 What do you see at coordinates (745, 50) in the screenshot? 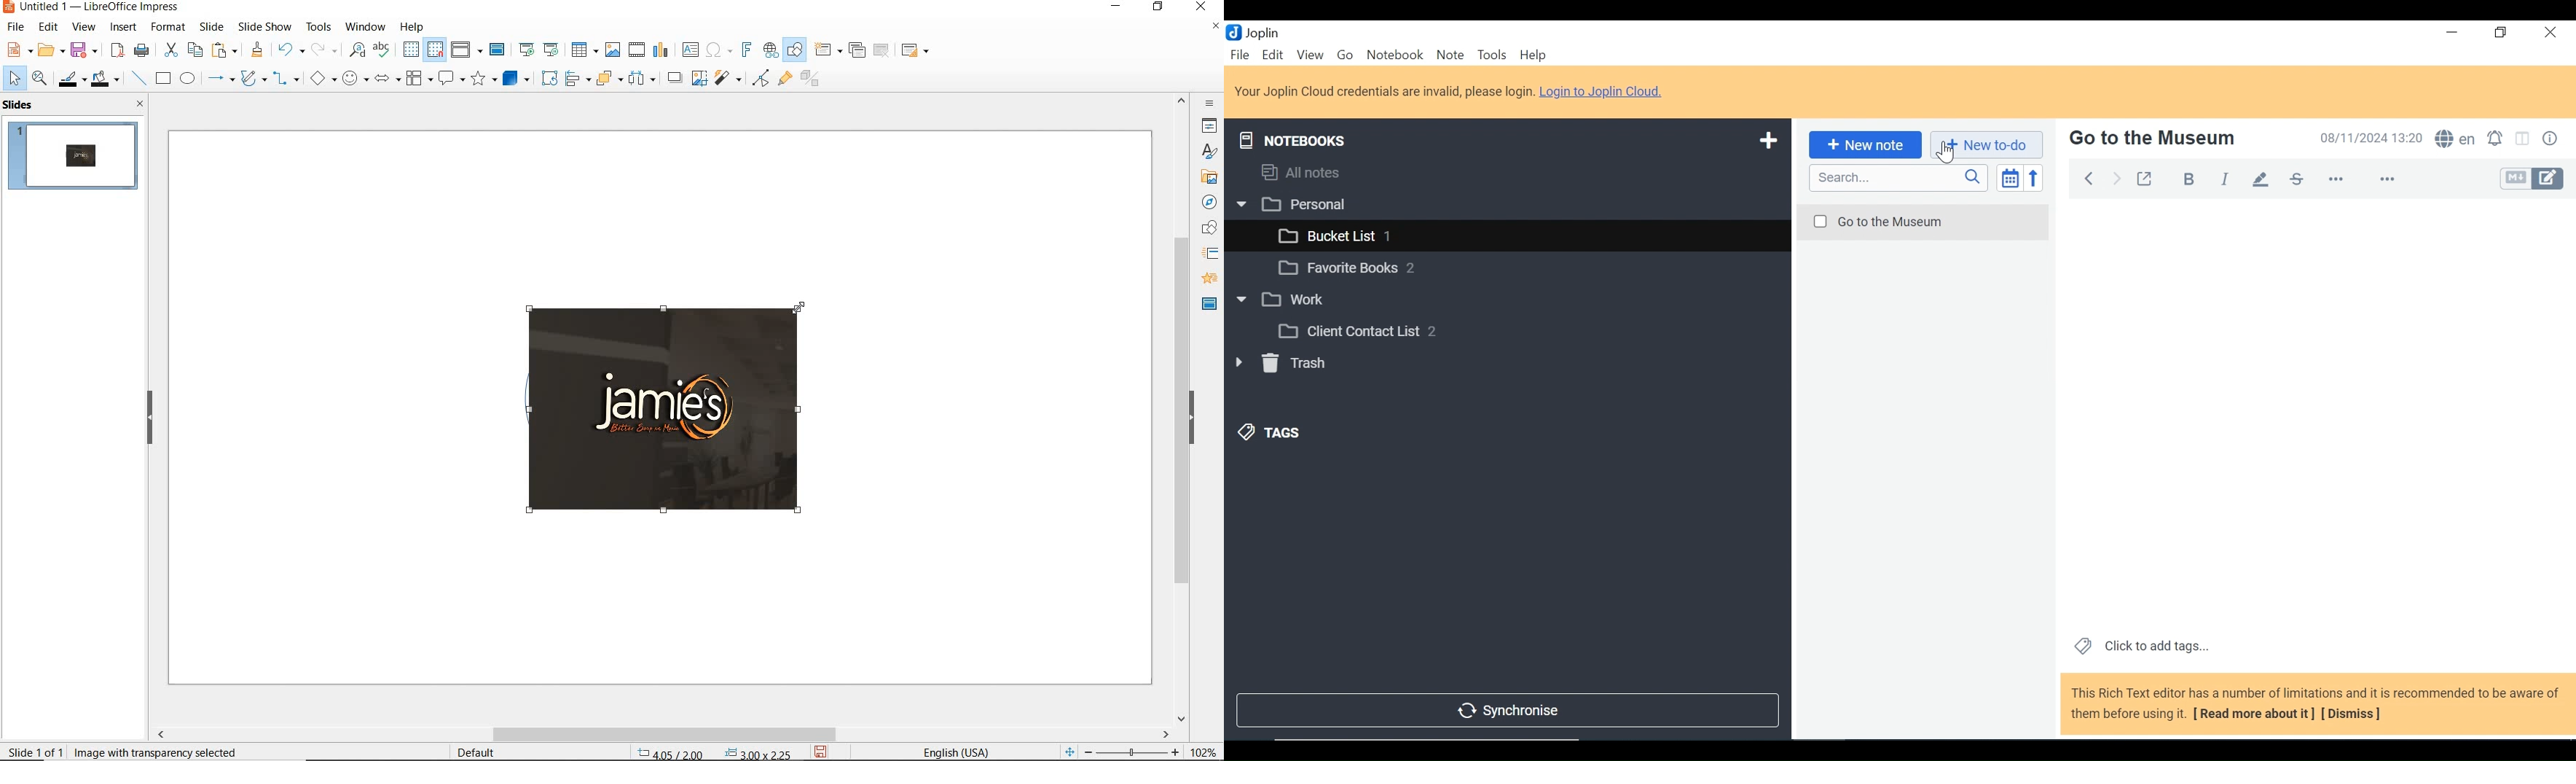
I see `insert fontwork text` at bounding box center [745, 50].